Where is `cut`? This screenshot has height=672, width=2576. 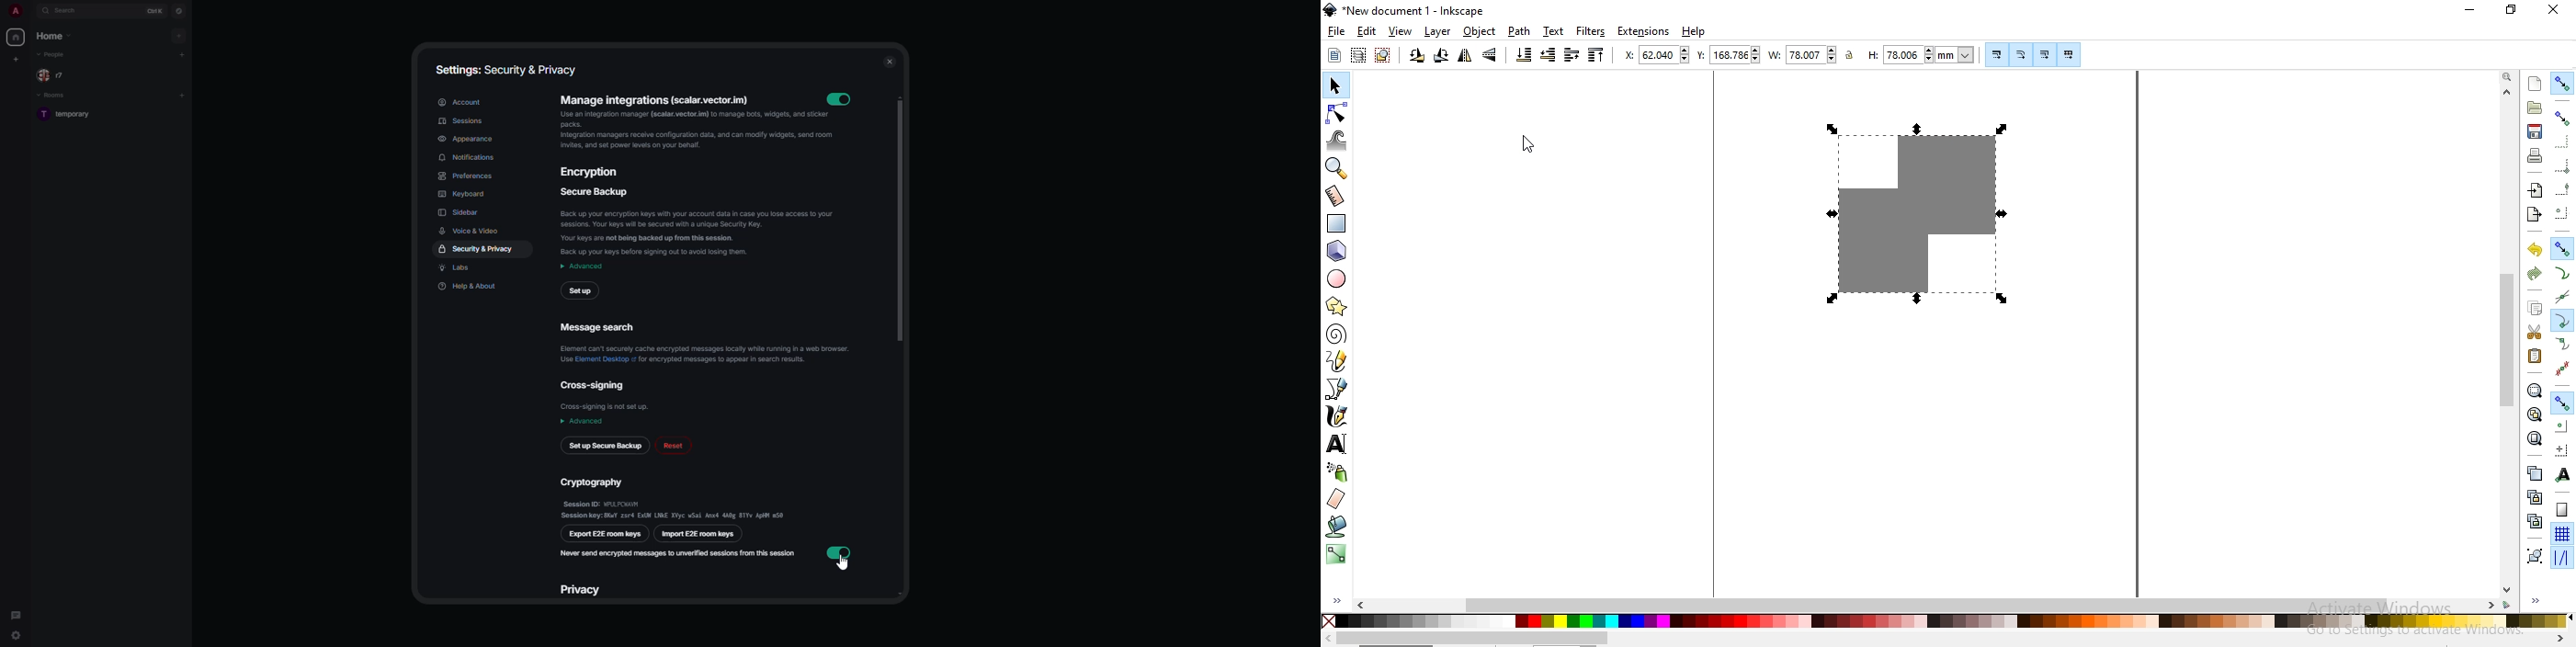 cut is located at coordinates (2534, 333).